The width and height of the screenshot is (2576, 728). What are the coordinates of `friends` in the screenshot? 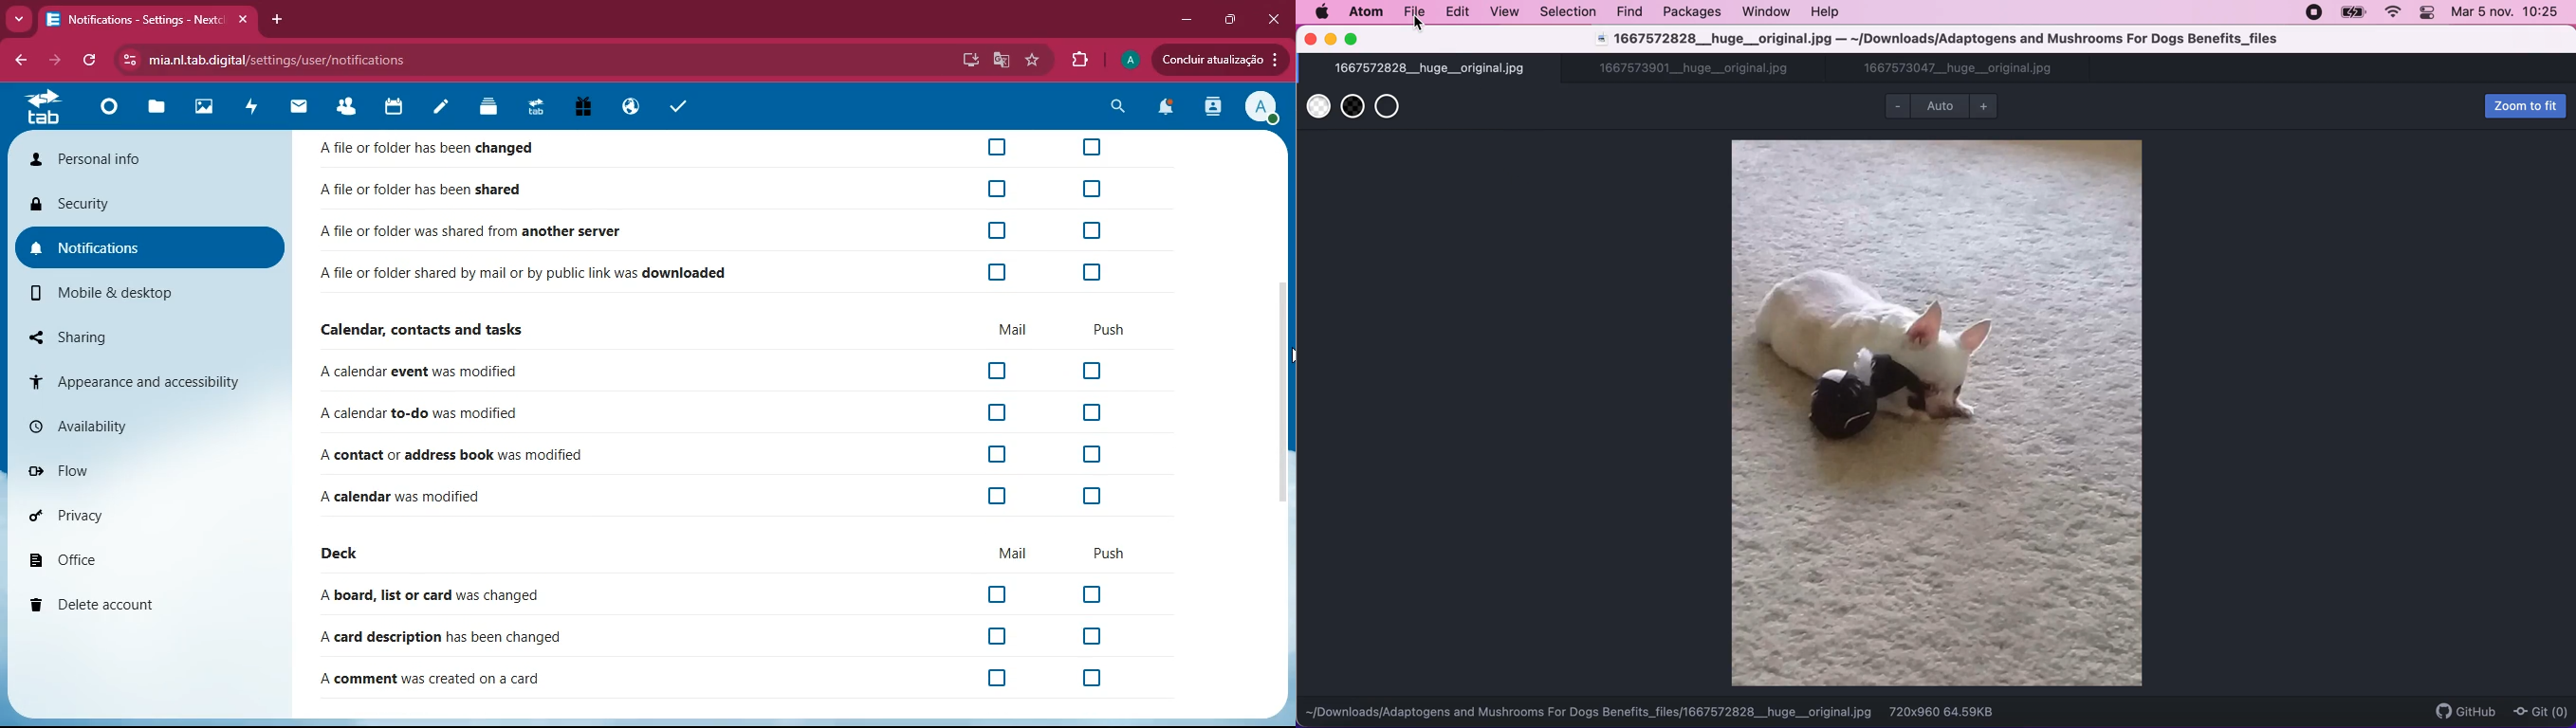 It's located at (352, 107).